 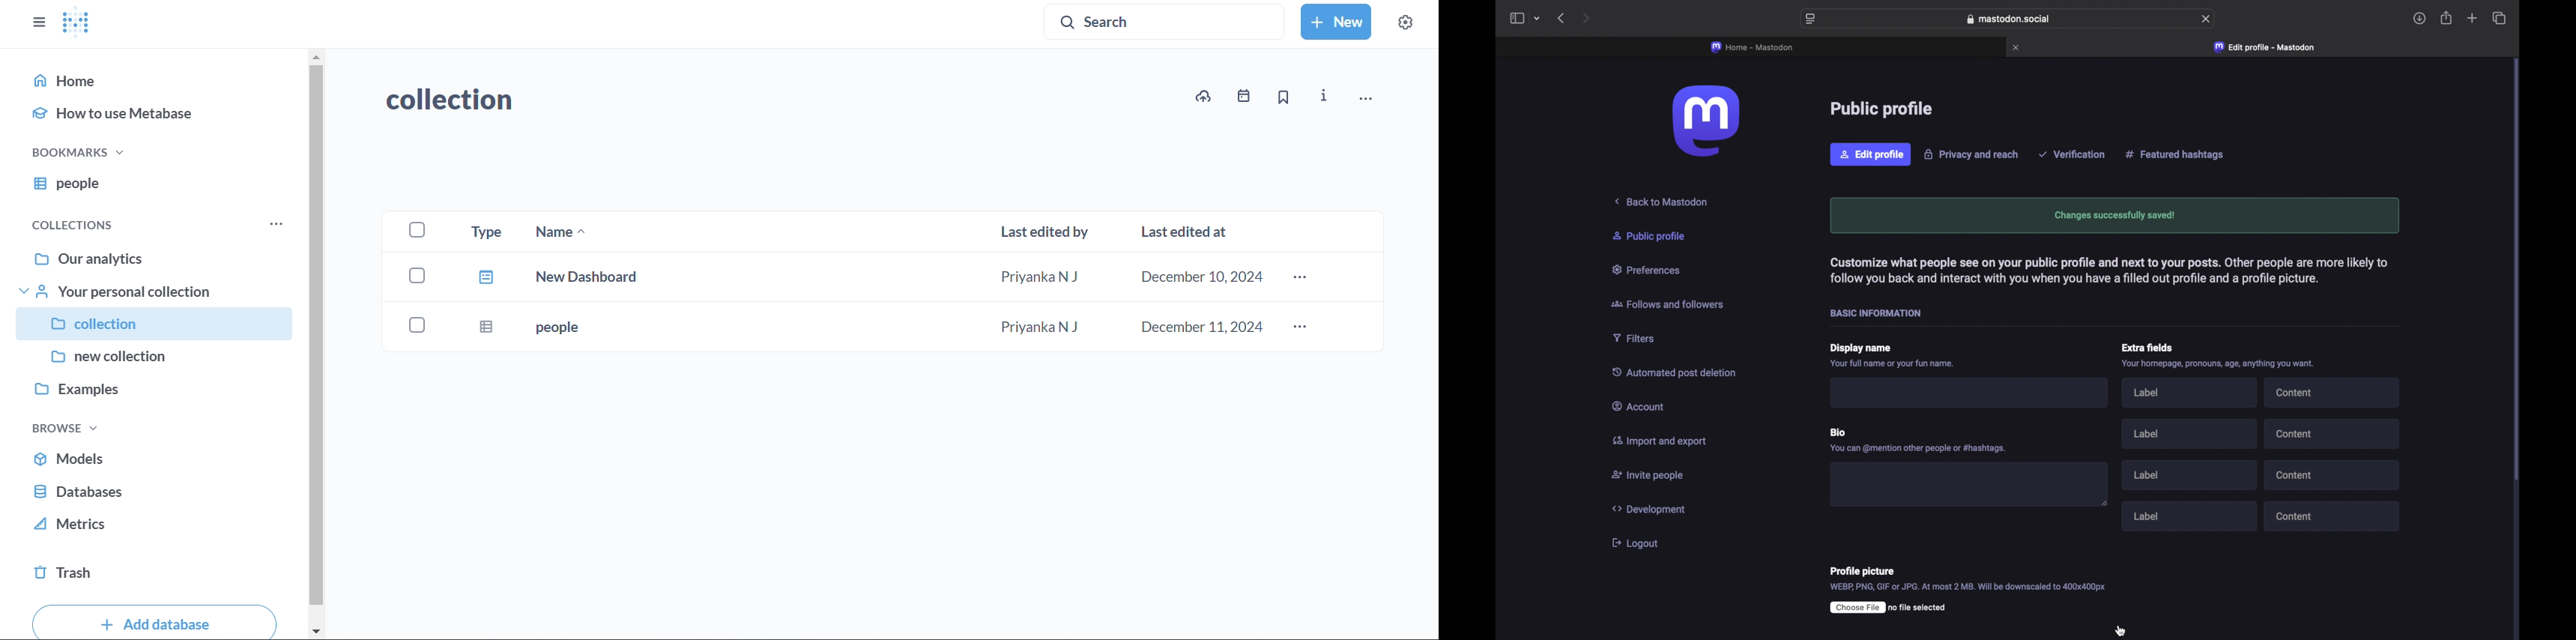 What do you see at coordinates (1188, 234) in the screenshot?
I see `last edited at` at bounding box center [1188, 234].